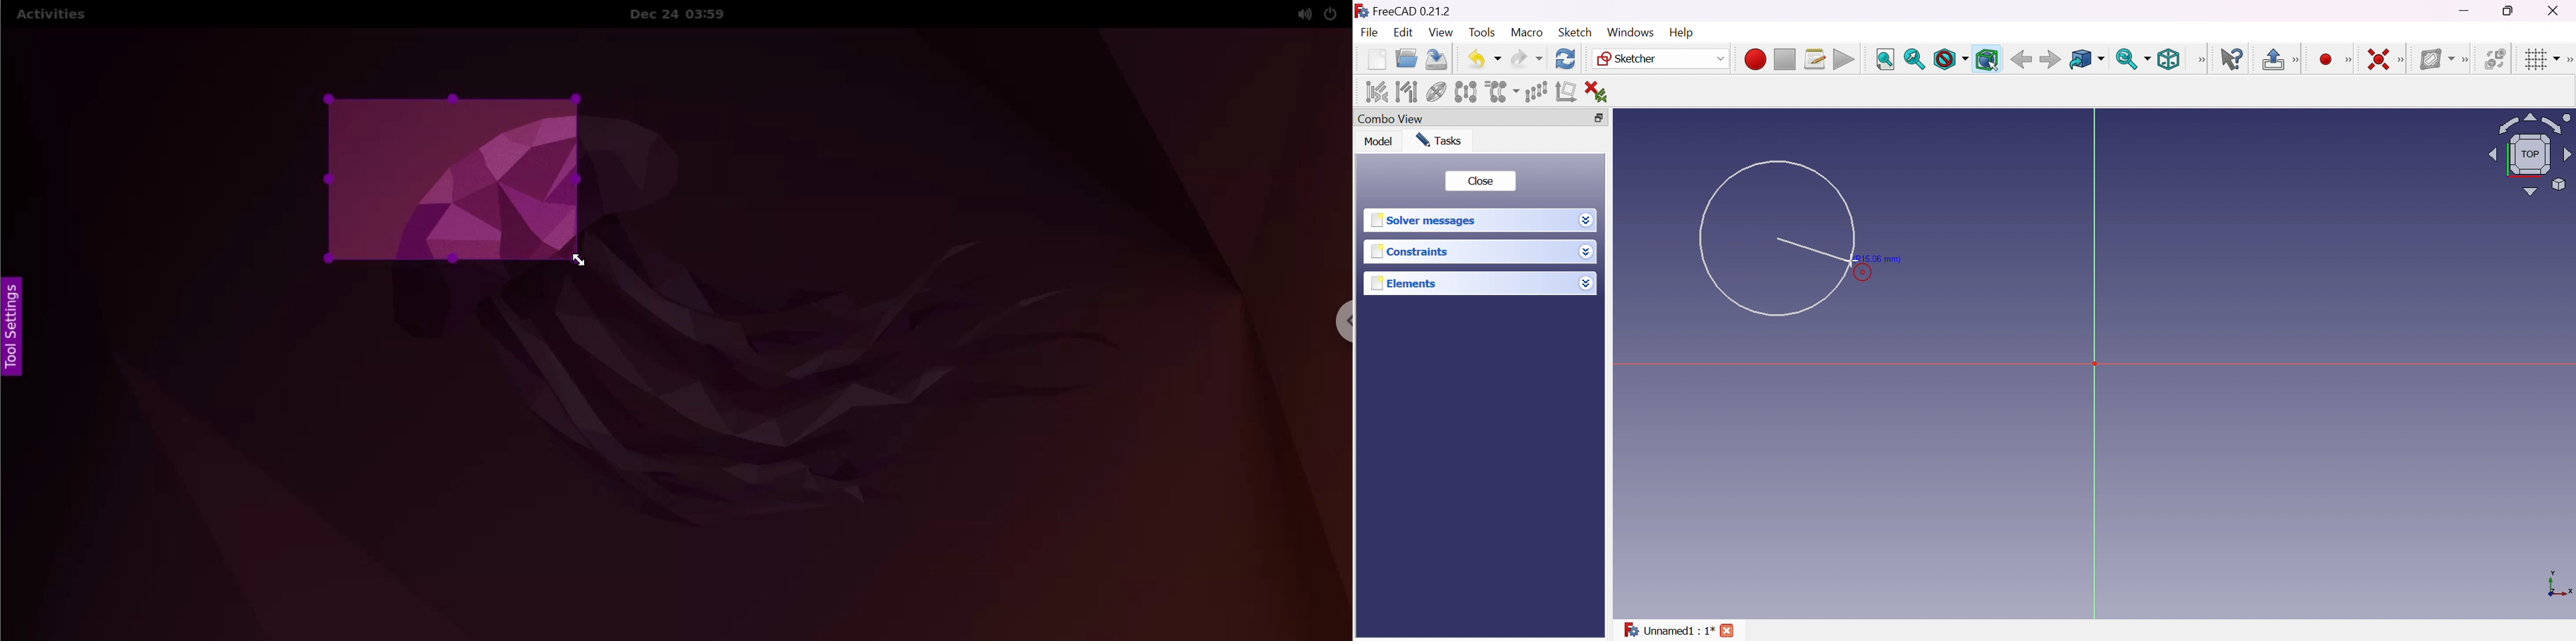 This screenshot has width=2576, height=644. What do you see at coordinates (1438, 140) in the screenshot?
I see `Tasks` at bounding box center [1438, 140].